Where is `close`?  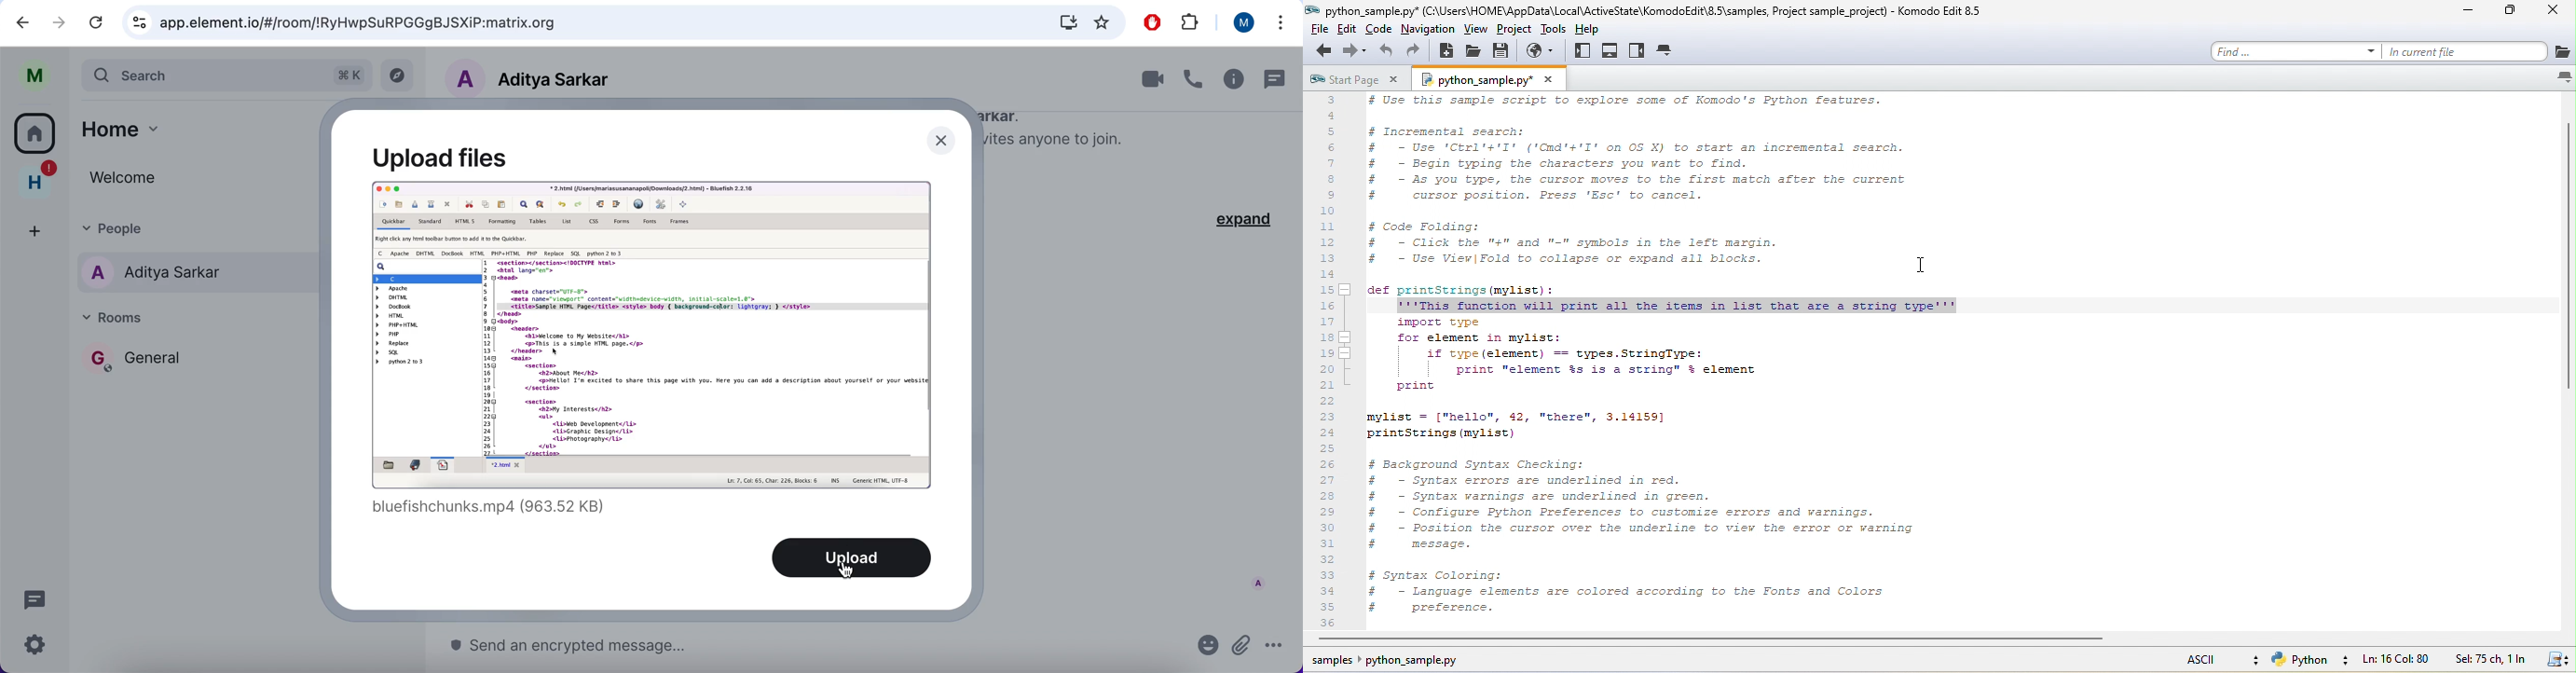
close is located at coordinates (1549, 79).